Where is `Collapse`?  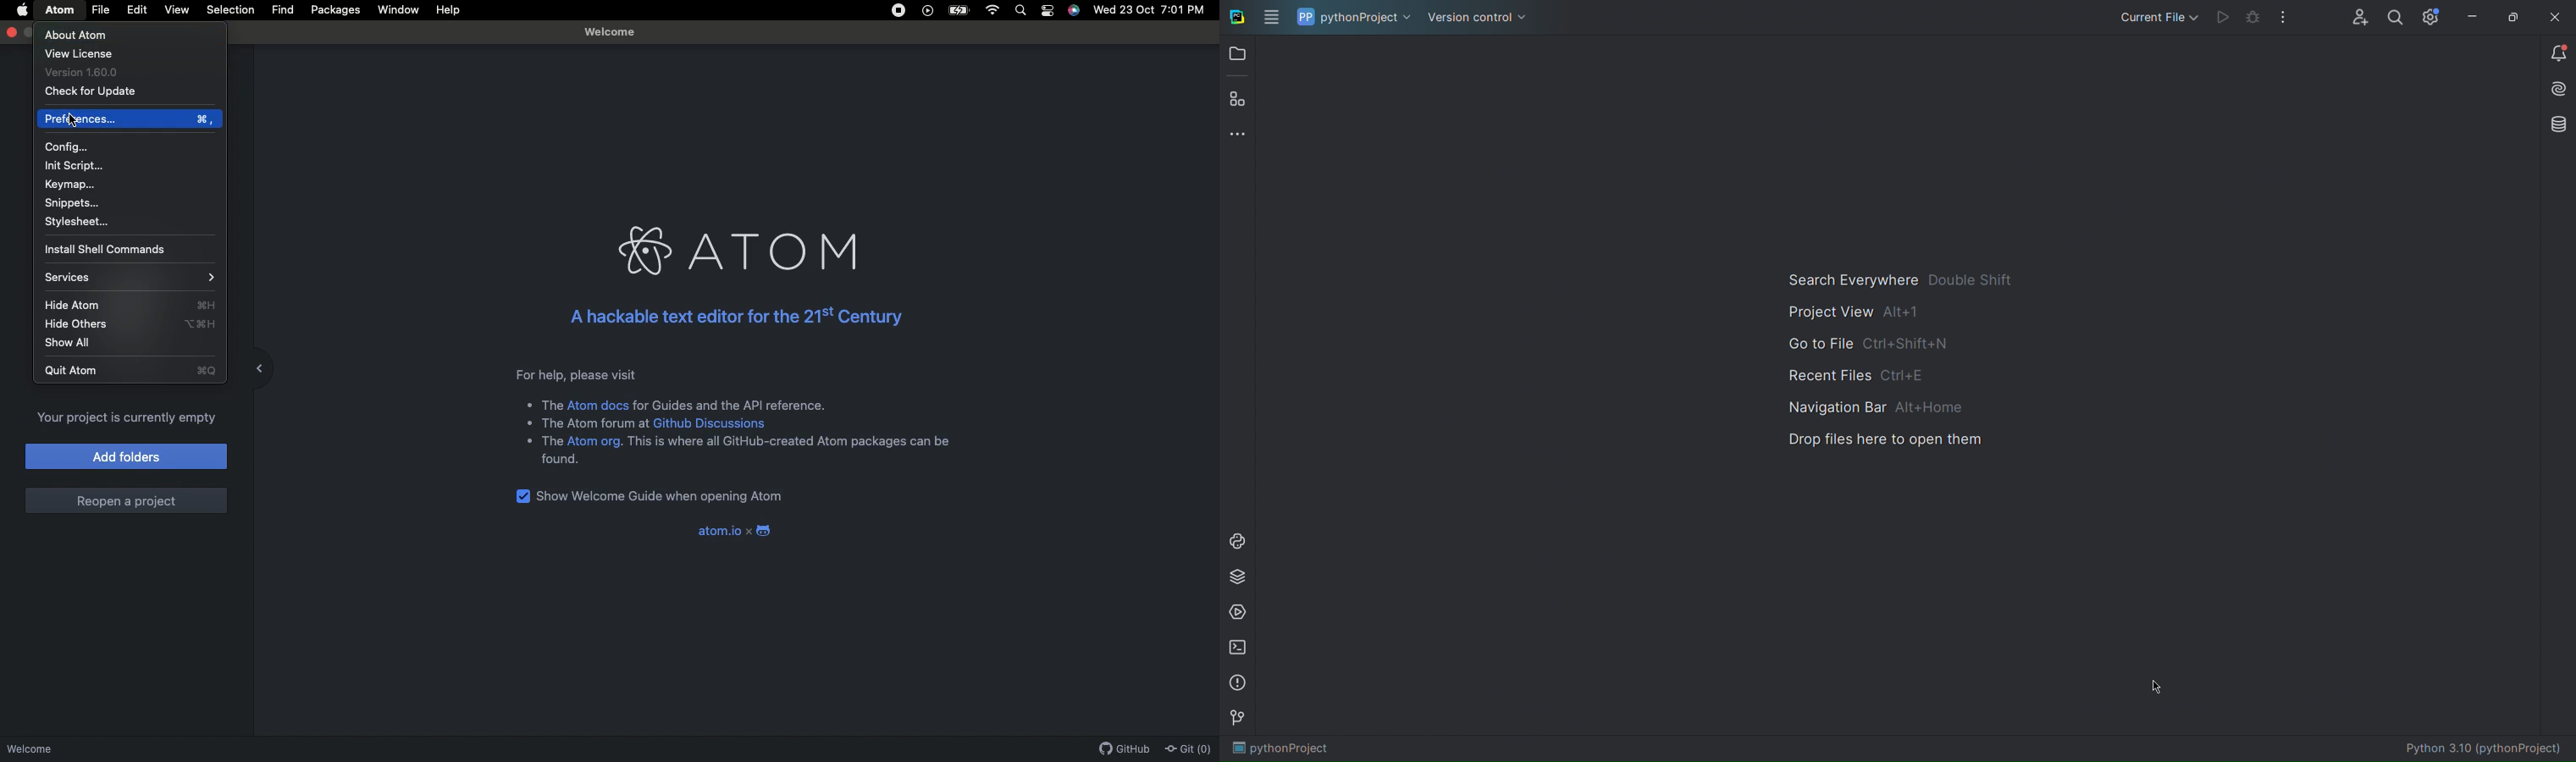 Collapse is located at coordinates (261, 367).